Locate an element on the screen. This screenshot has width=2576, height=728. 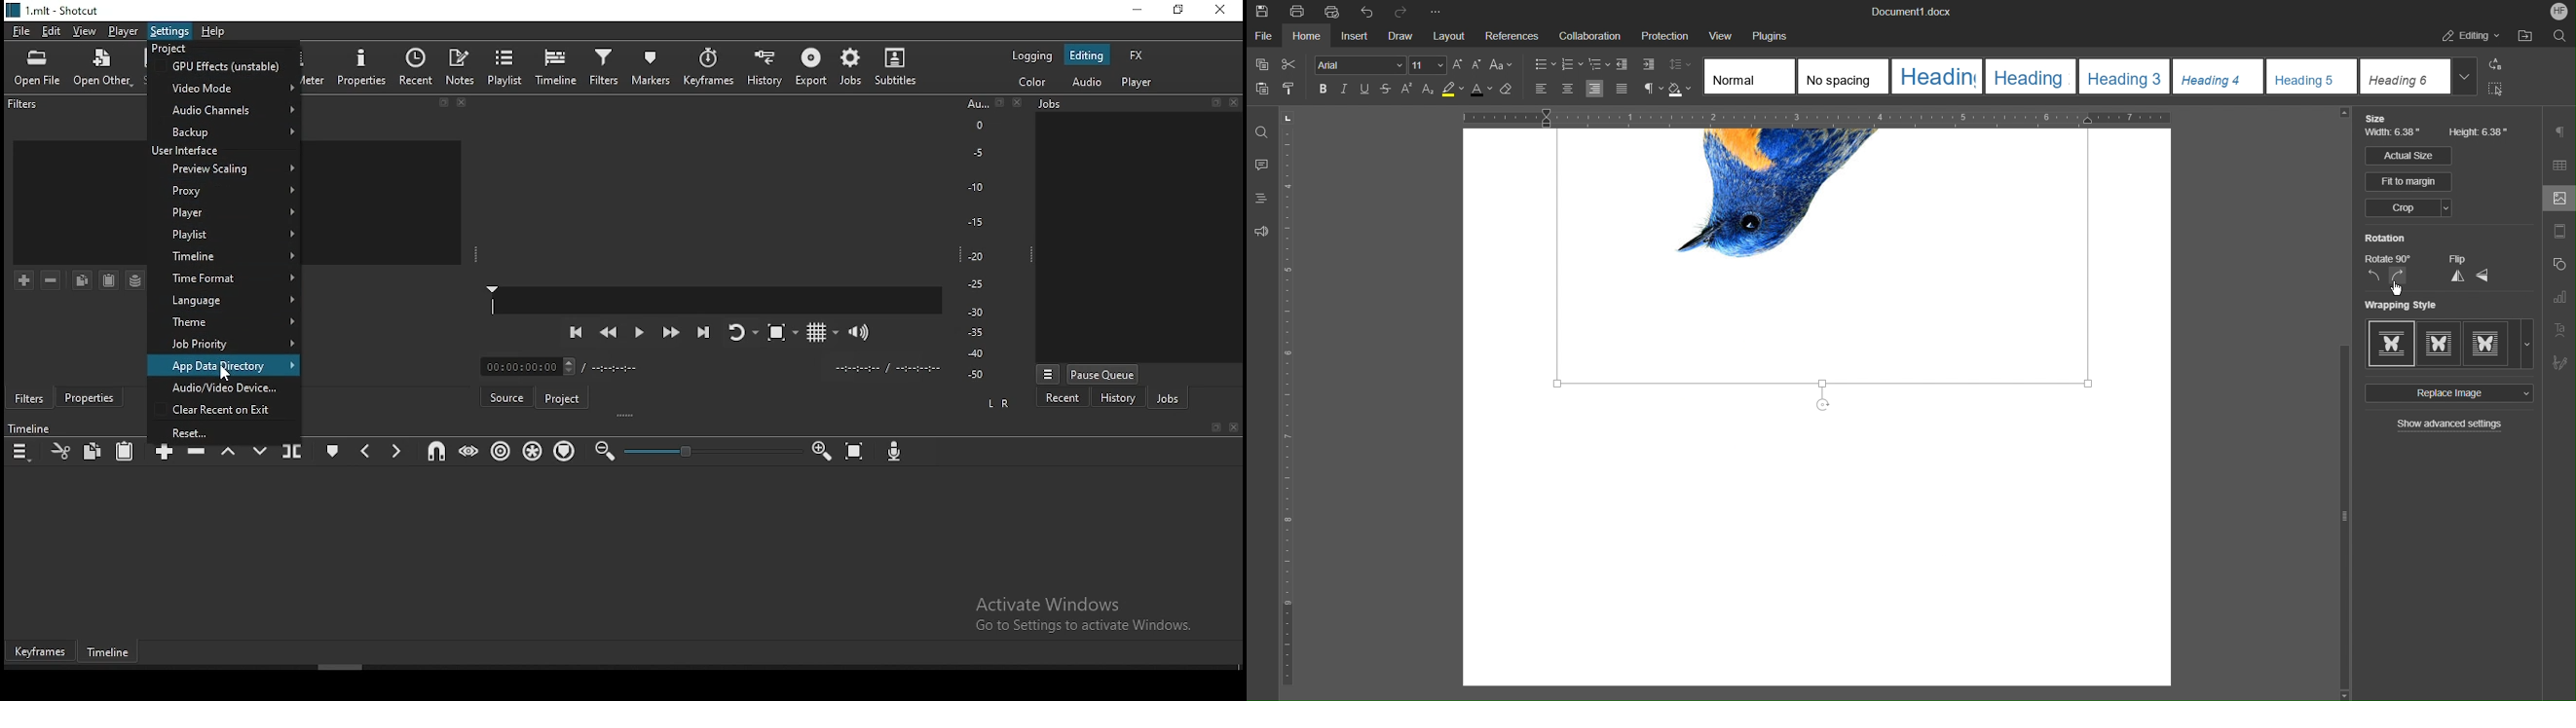
record audio is located at coordinates (895, 453).